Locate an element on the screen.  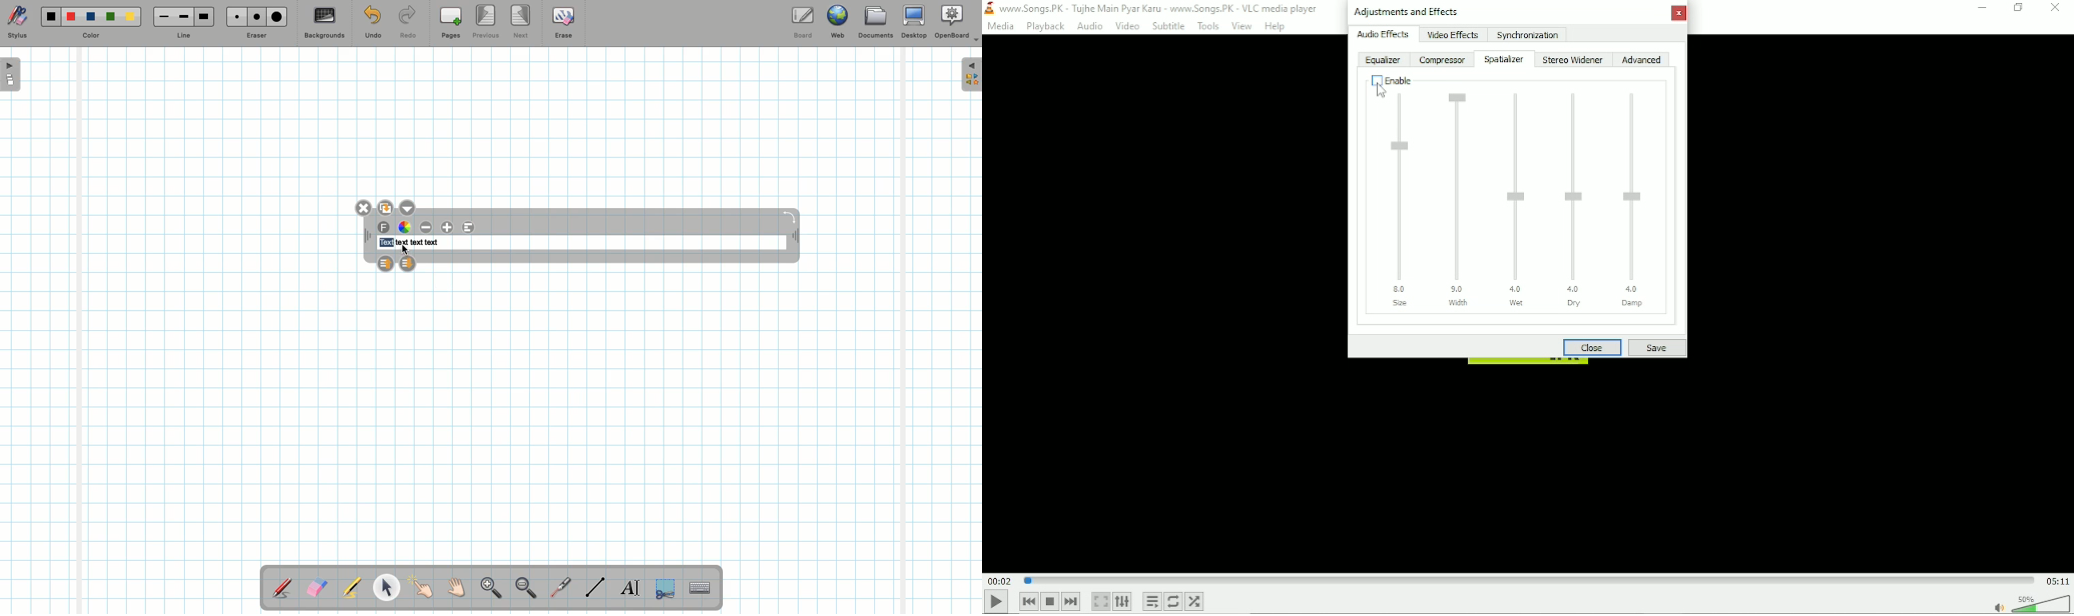
Open pages is located at coordinates (12, 74).